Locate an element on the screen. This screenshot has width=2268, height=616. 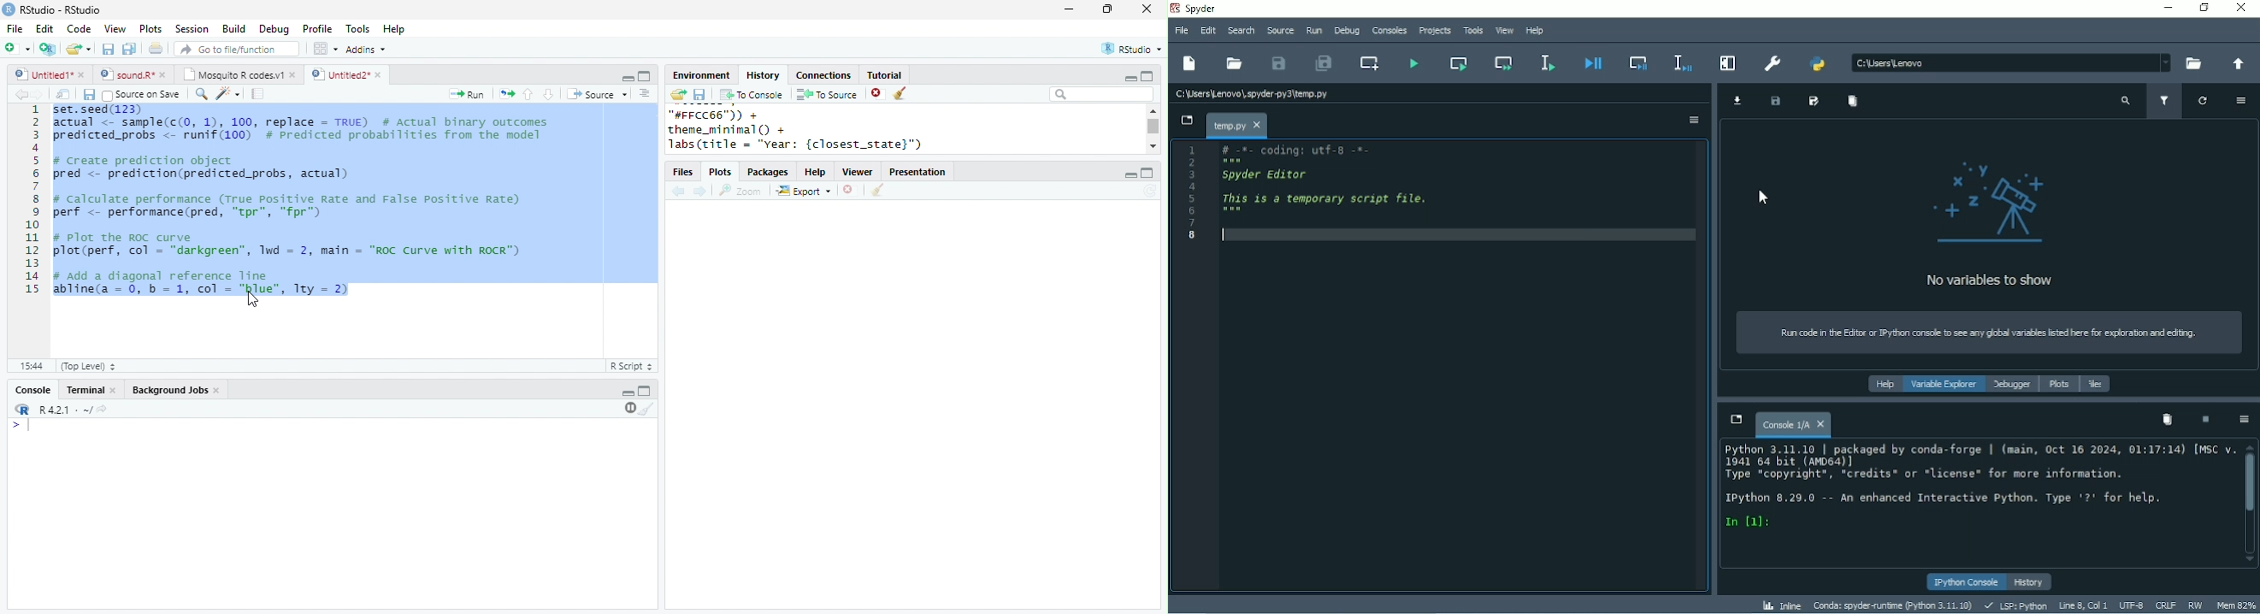
pause is located at coordinates (629, 408).